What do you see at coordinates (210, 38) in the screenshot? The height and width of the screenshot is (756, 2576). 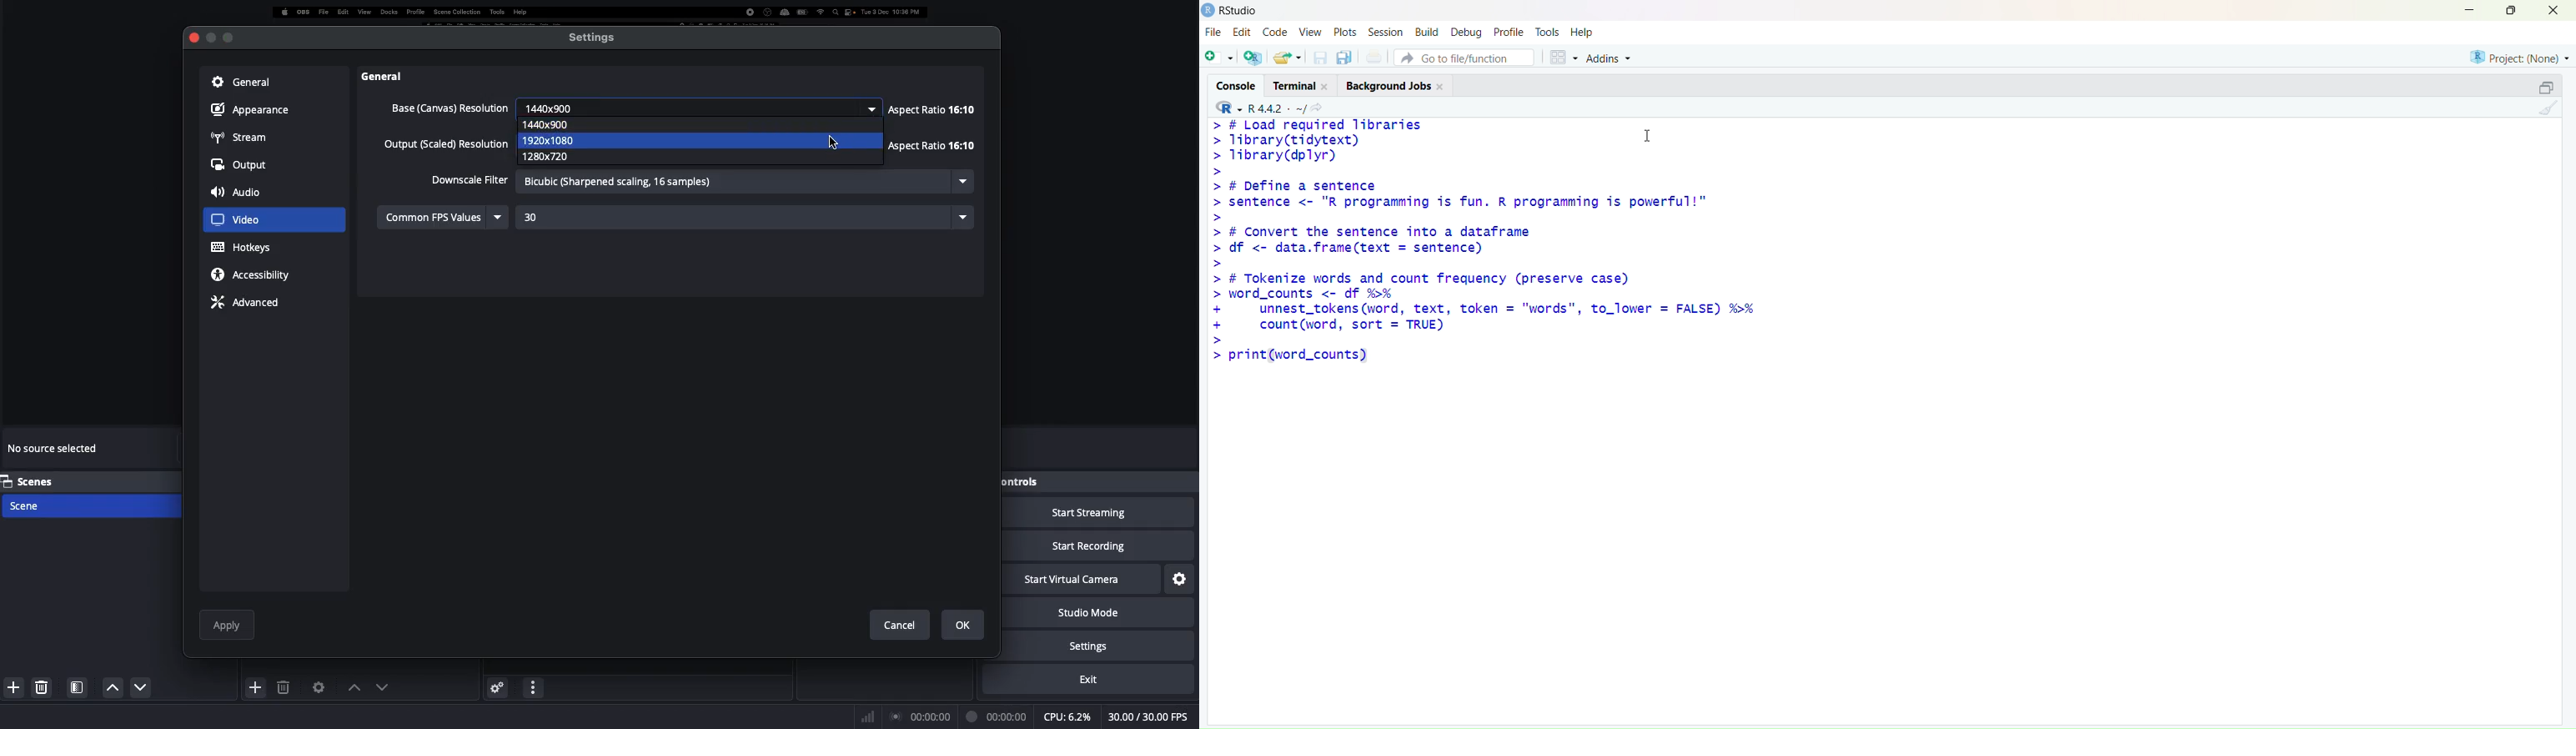 I see `Button` at bounding box center [210, 38].